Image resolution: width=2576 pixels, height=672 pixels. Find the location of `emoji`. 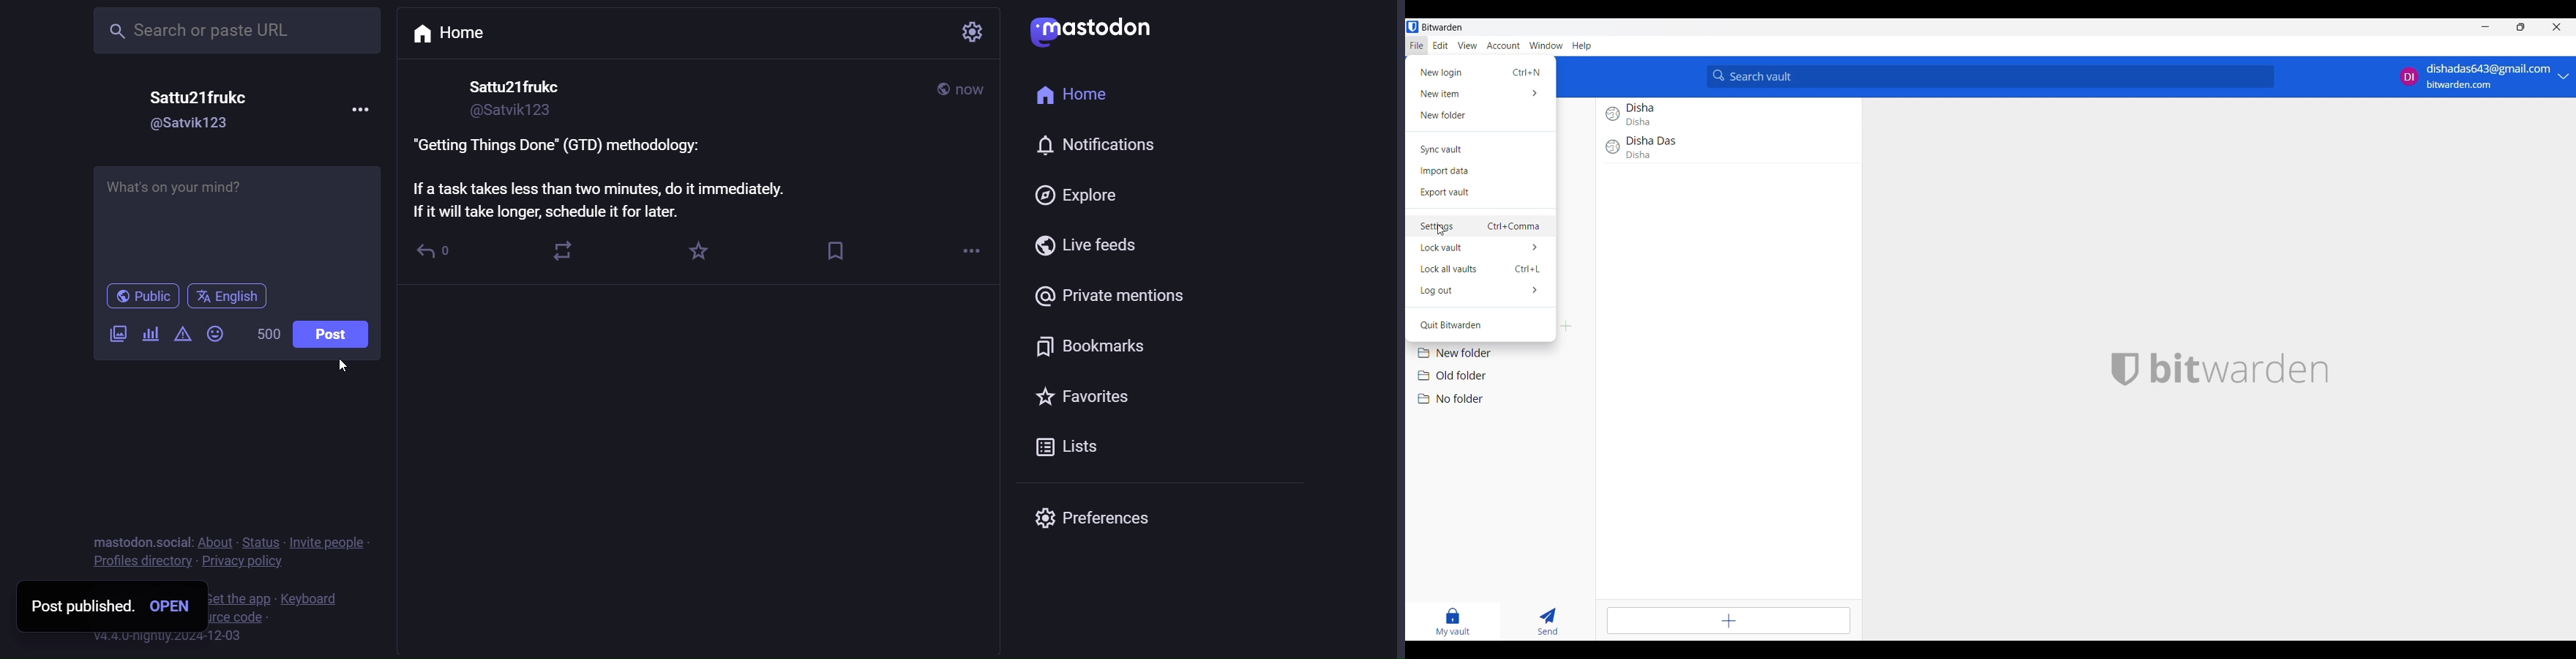

emoji is located at coordinates (216, 335).